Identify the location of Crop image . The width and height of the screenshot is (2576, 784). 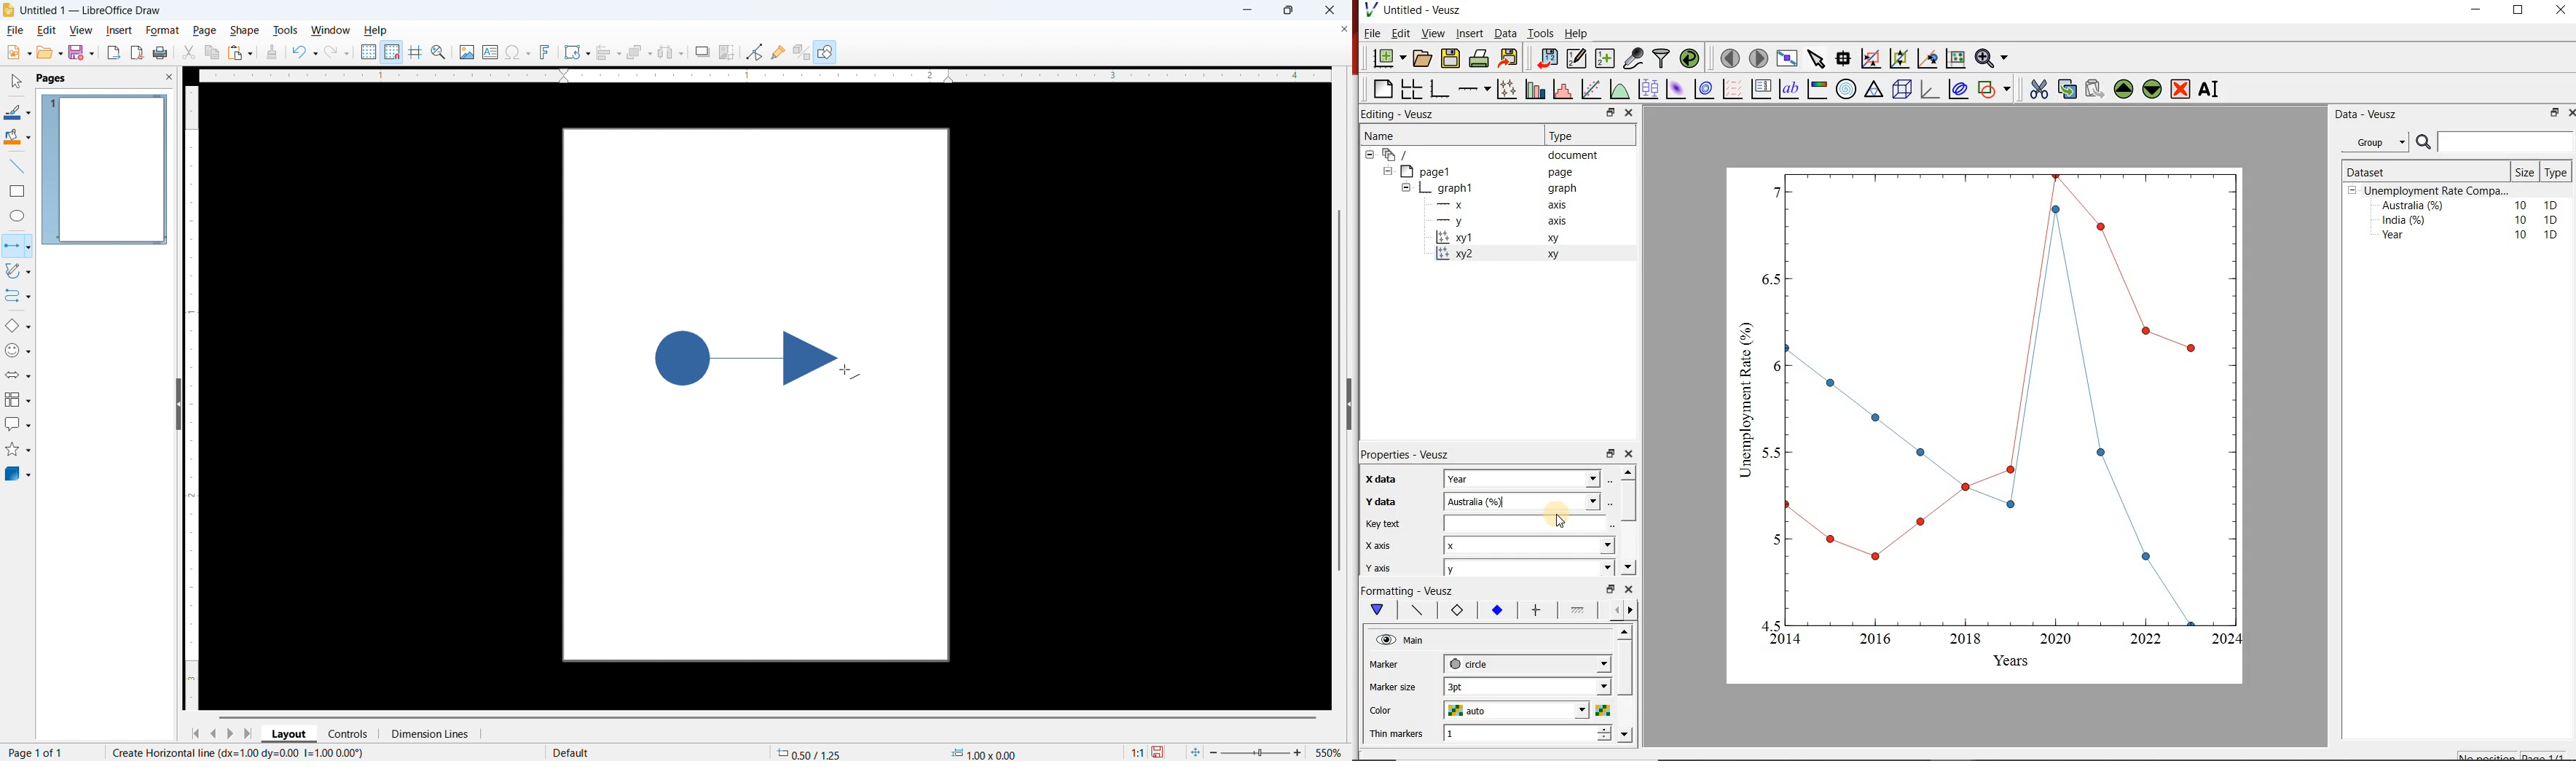
(727, 51).